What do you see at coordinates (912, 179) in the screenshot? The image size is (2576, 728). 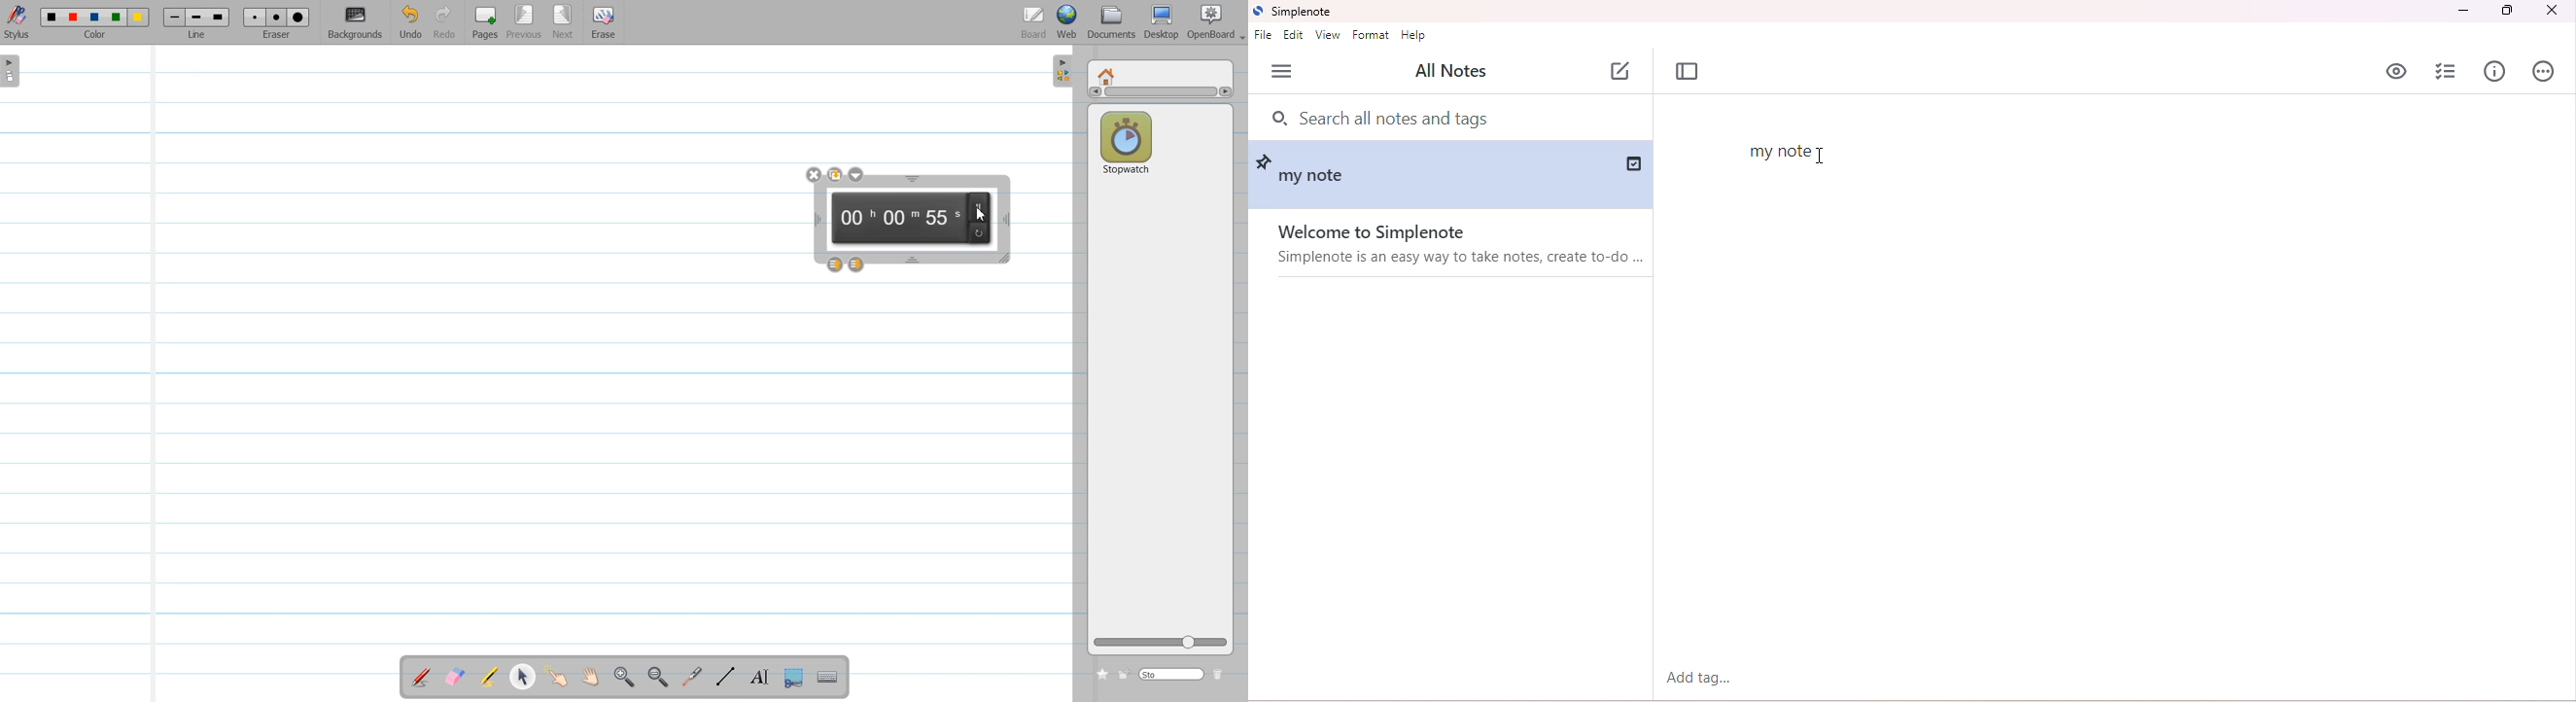 I see `Time window Hight adjustment window ` at bounding box center [912, 179].